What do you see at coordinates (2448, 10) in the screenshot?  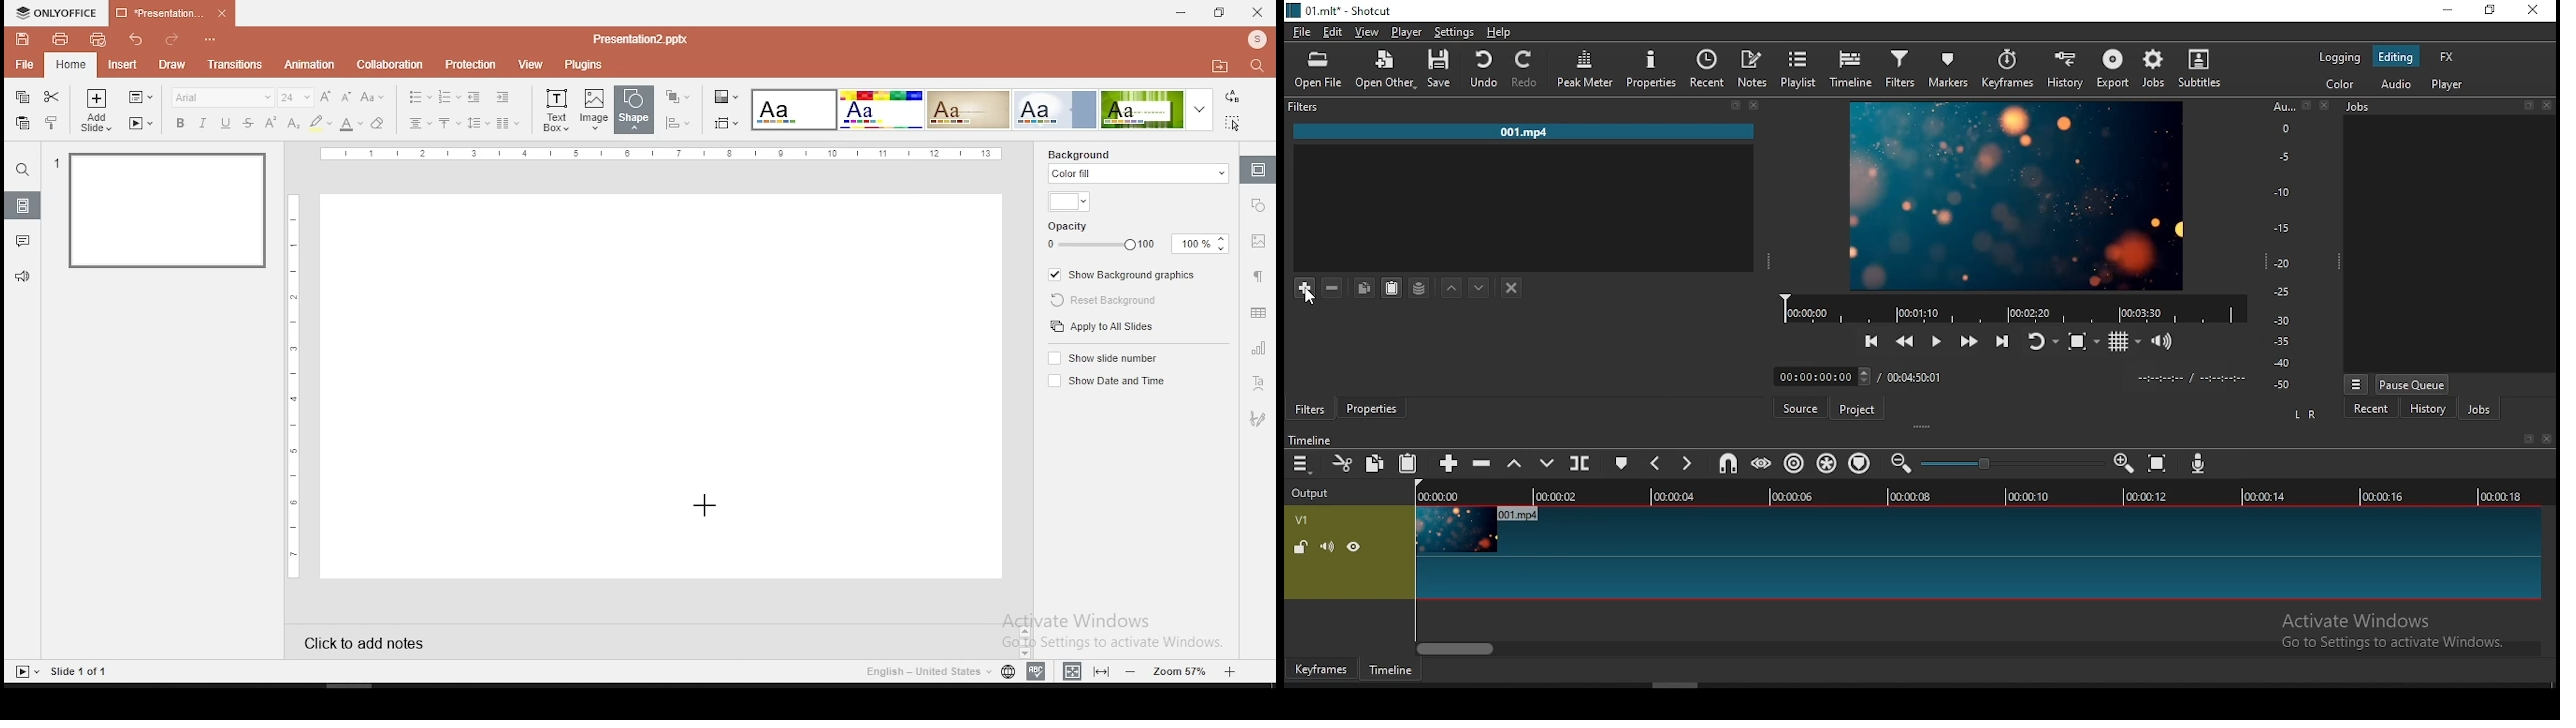 I see `minimize` at bounding box center [2448, 10].